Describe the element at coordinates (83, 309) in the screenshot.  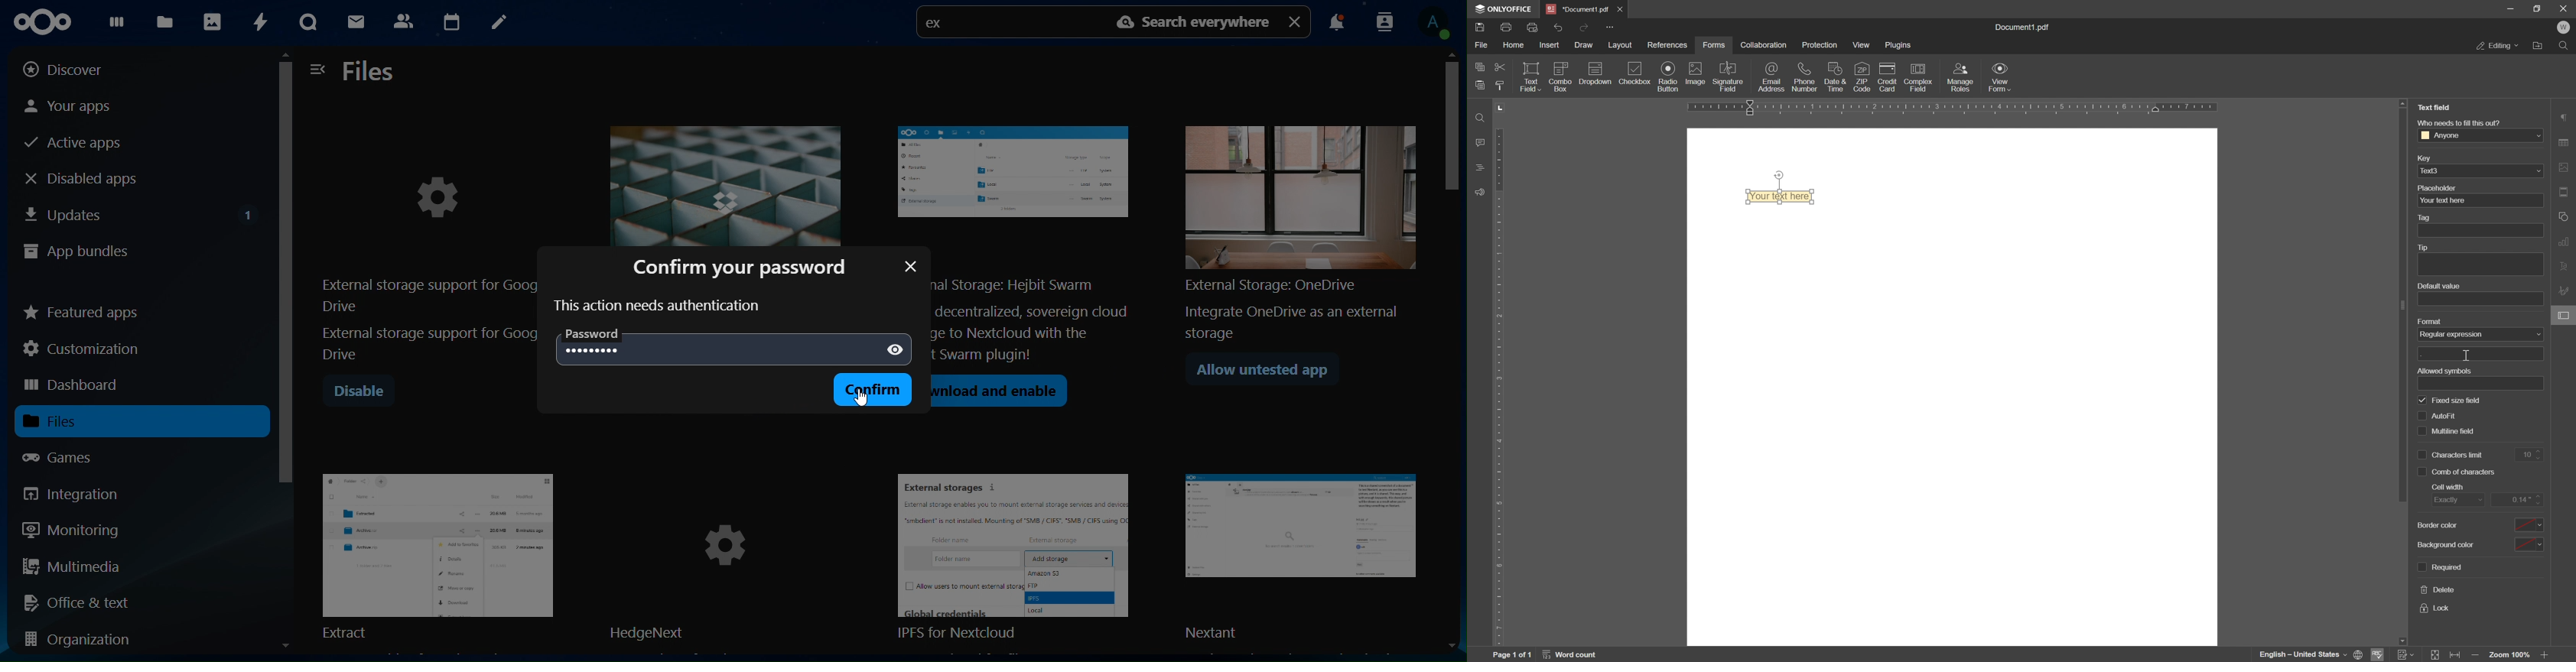
I see `featured apps` at that location.